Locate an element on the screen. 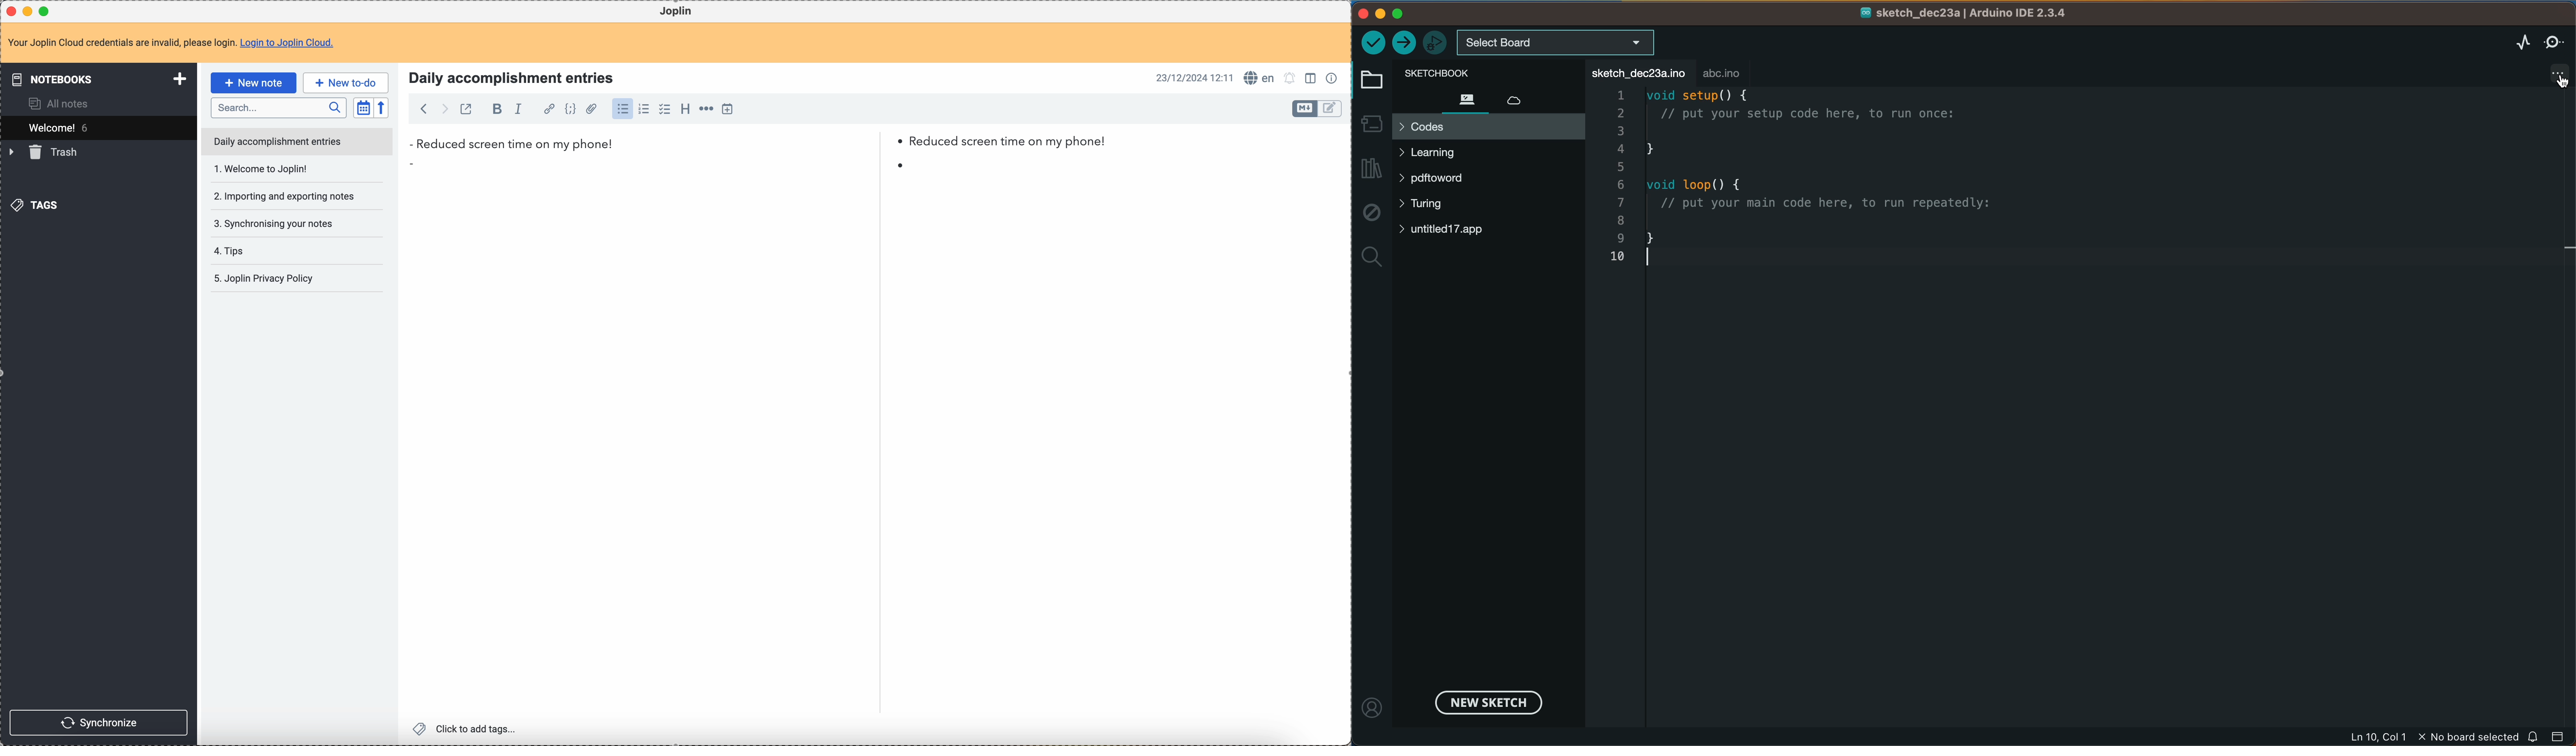 The height and width of the screenshot is (756, 2576). numbered list is located at coordinates (644, 110).